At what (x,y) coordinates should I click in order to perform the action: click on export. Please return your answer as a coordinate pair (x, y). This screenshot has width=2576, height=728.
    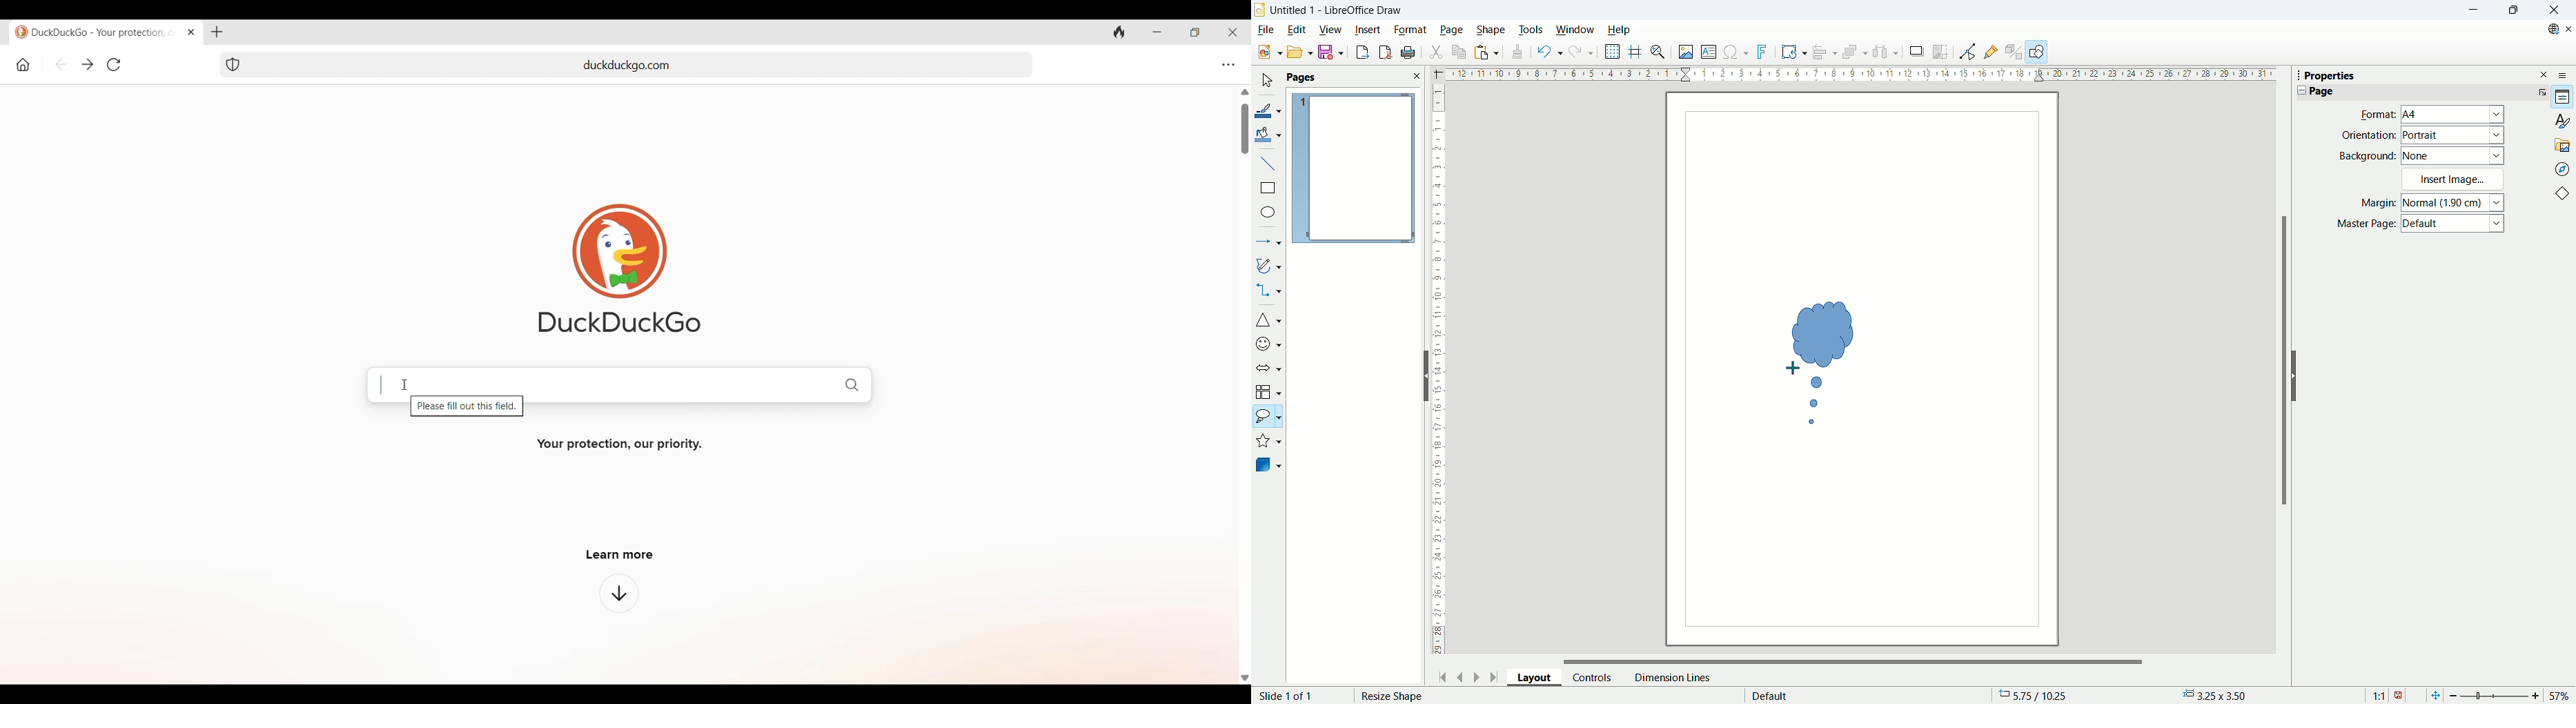
    Looking at the image, I should click on (1359, 52).